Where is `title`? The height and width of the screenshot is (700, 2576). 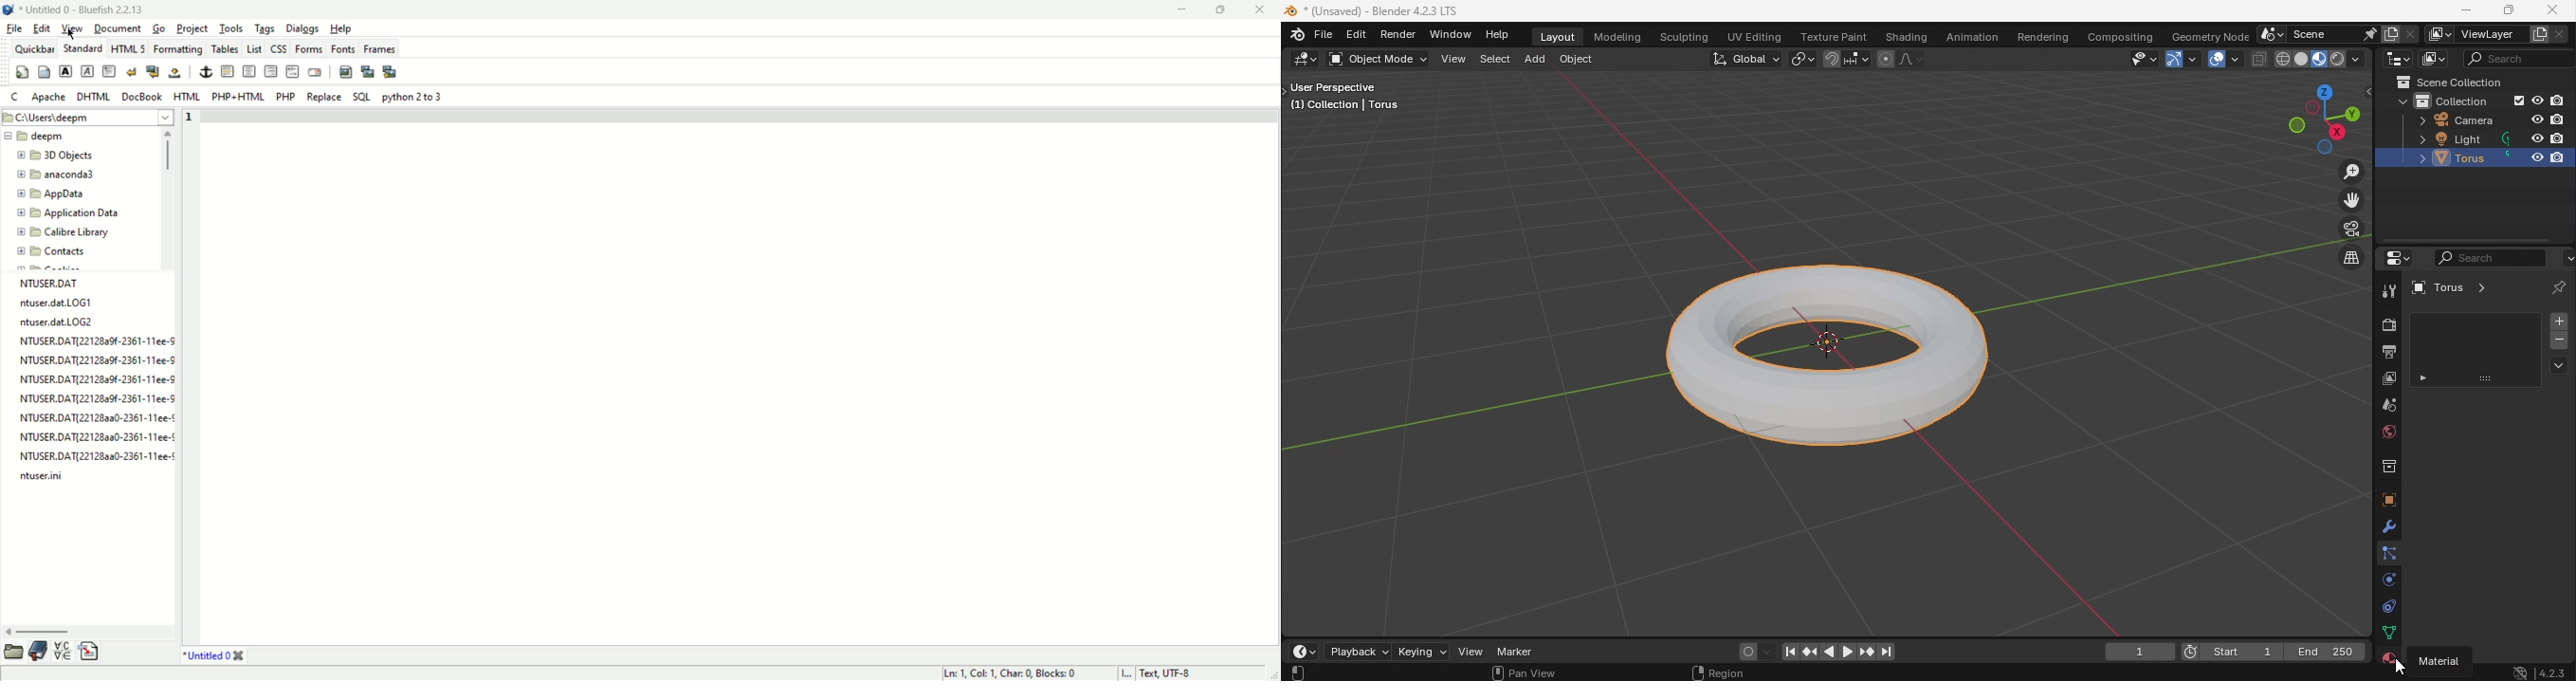
title is located at coordinates (85, 9).